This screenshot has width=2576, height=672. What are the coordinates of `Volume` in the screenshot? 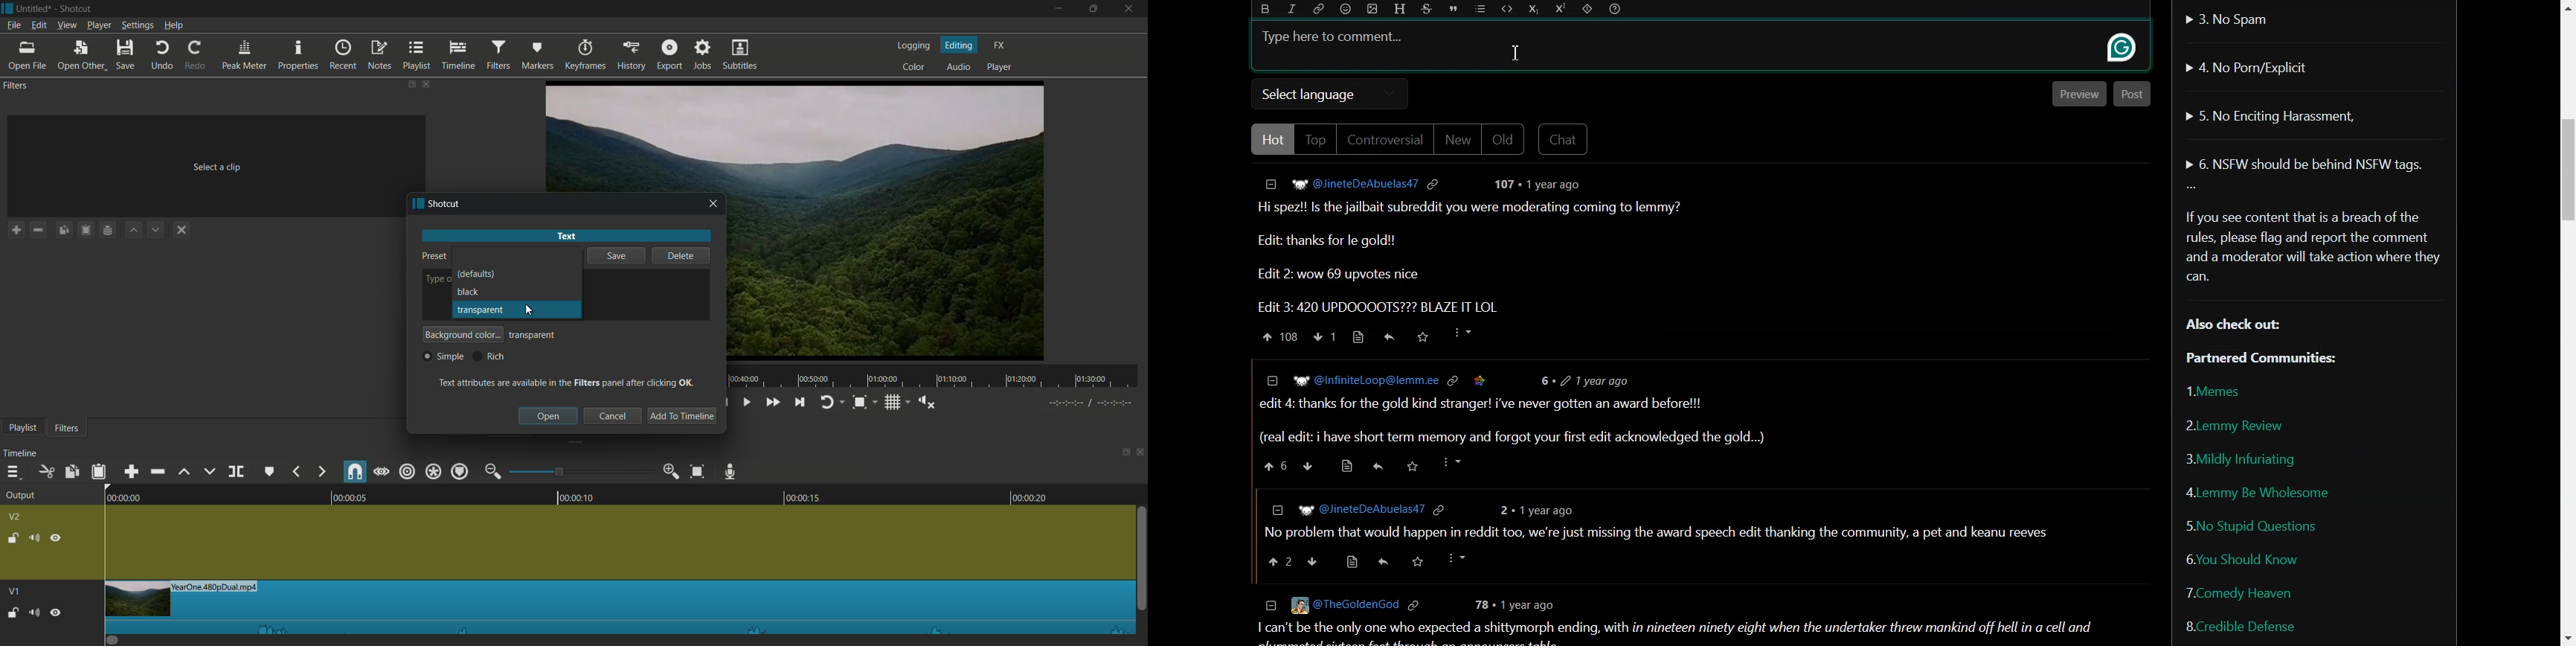 It's located at (33, 611).